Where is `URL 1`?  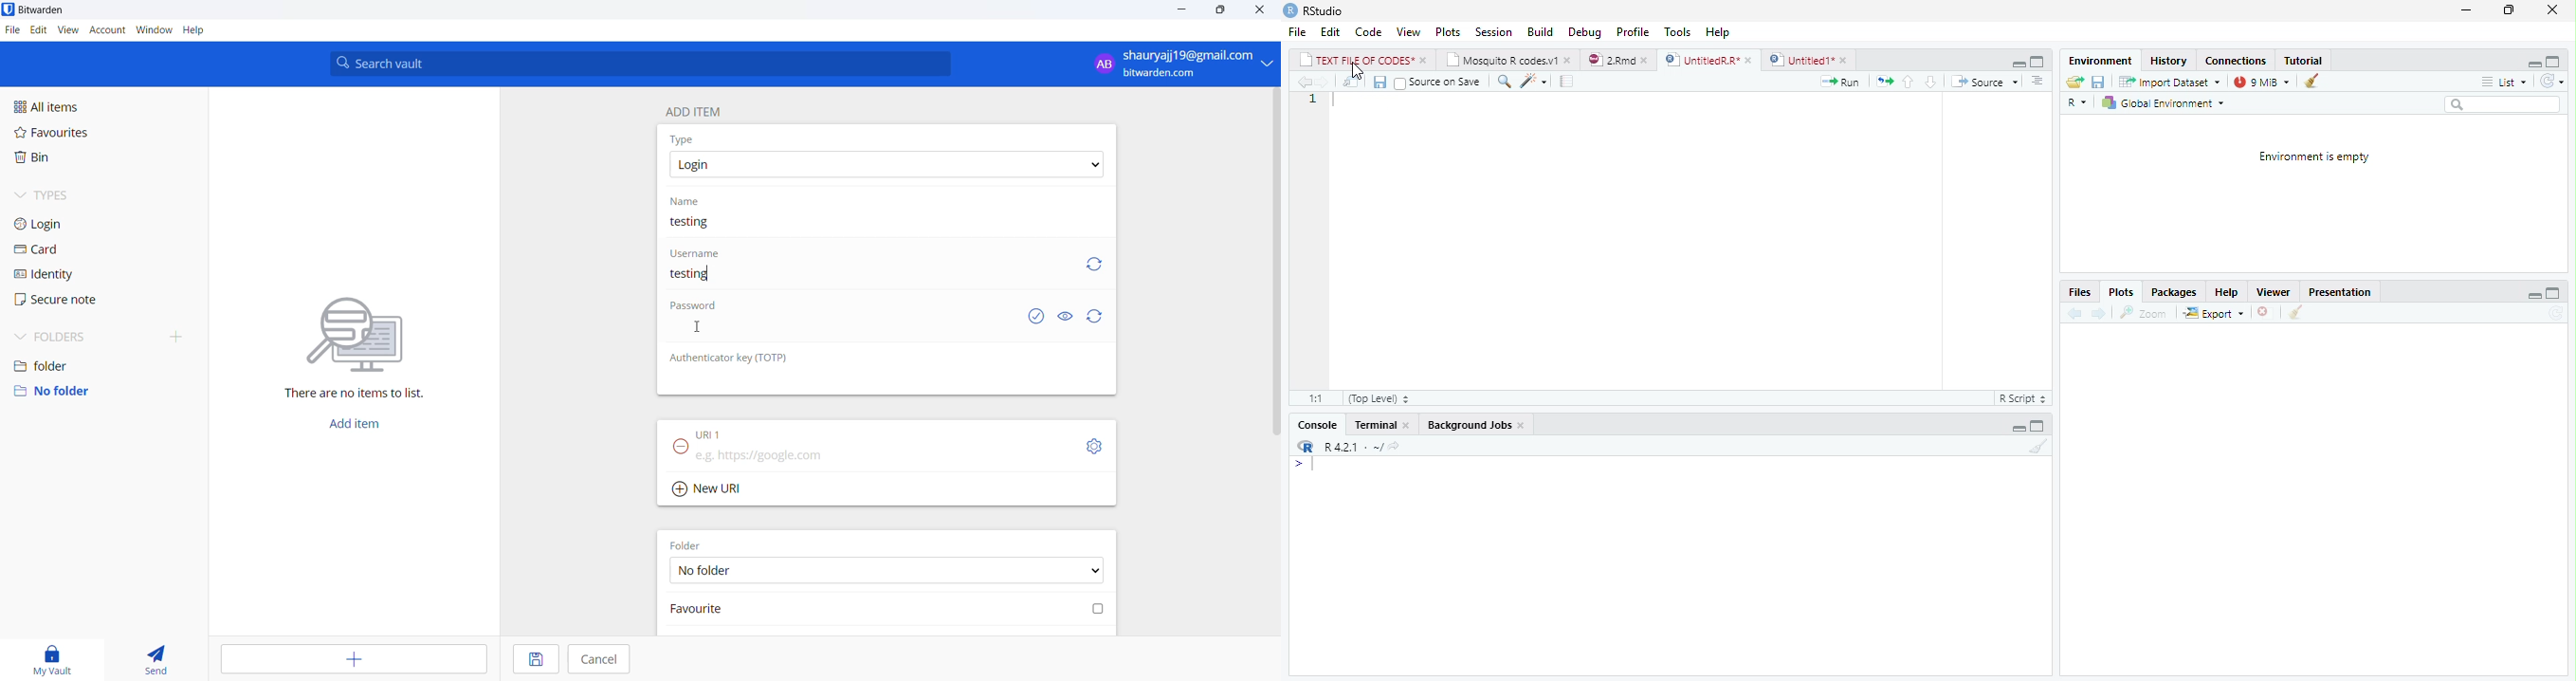
URL 1 is located at coordinates (733, 433).